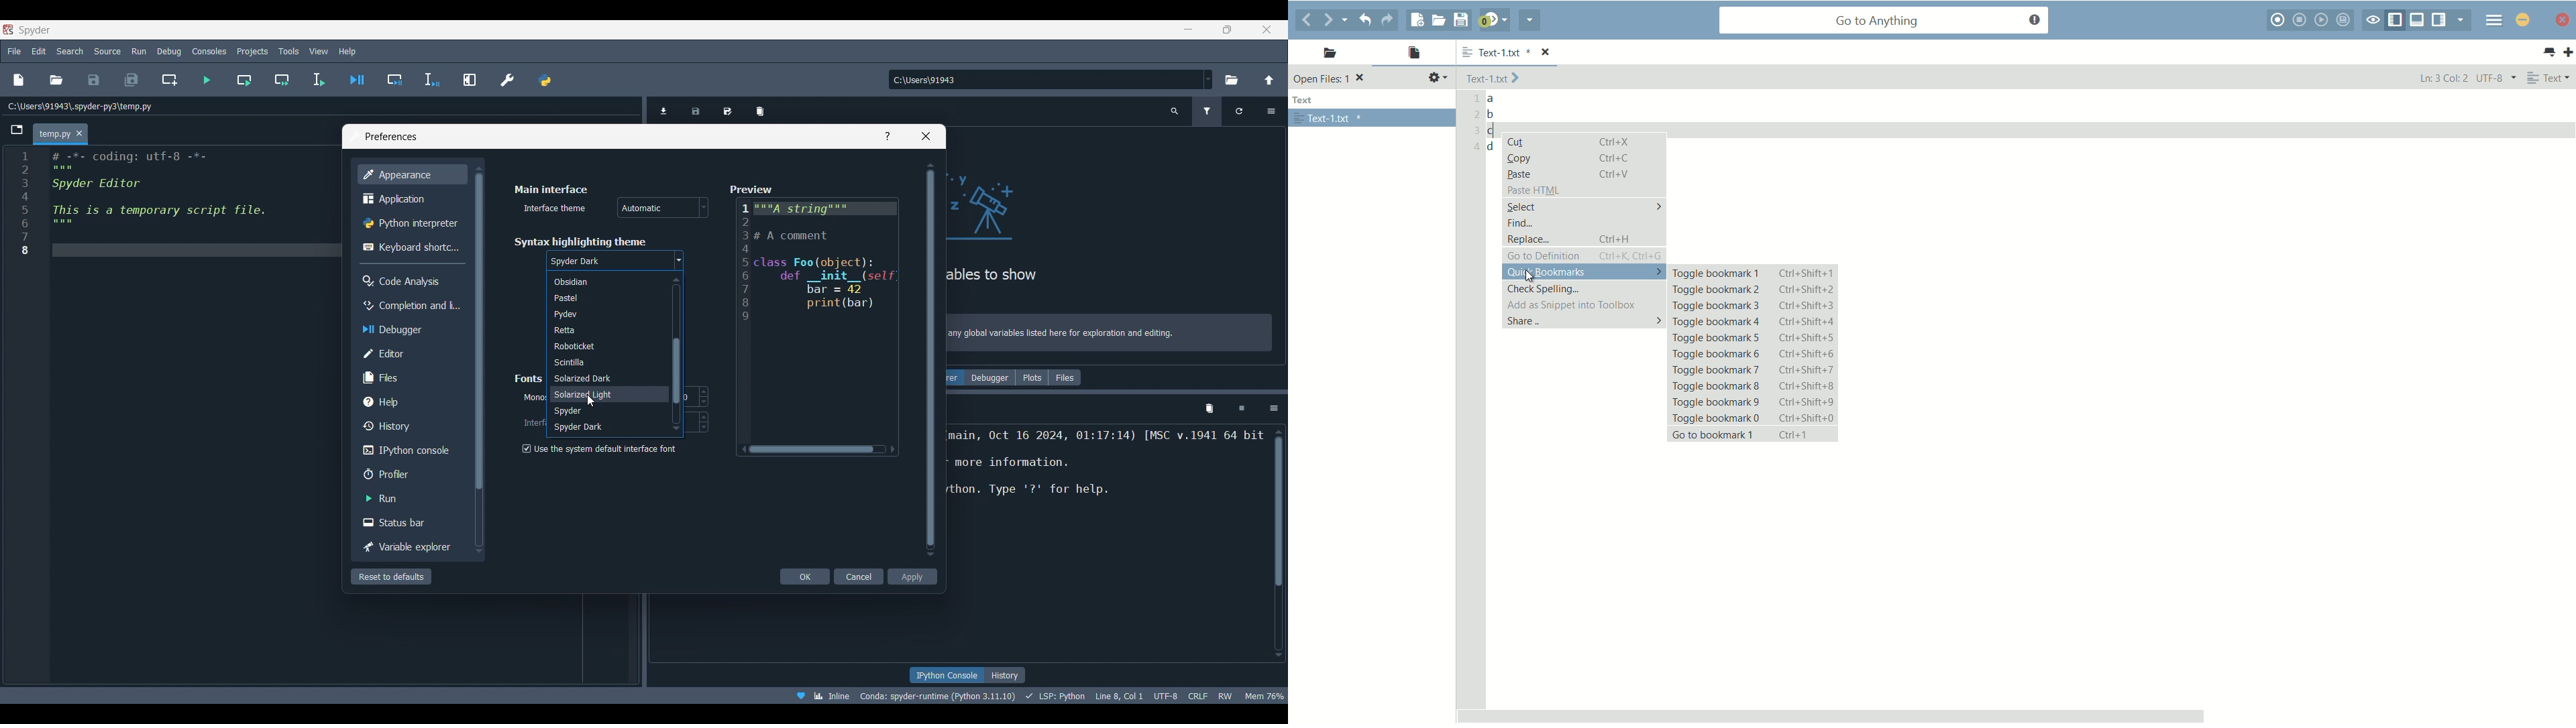 The height and width of the screenshot is (728, 2576). What do you see at coordinates (820, 695) in the screenshot?
I see `inline` at bounding box center [820, 695].